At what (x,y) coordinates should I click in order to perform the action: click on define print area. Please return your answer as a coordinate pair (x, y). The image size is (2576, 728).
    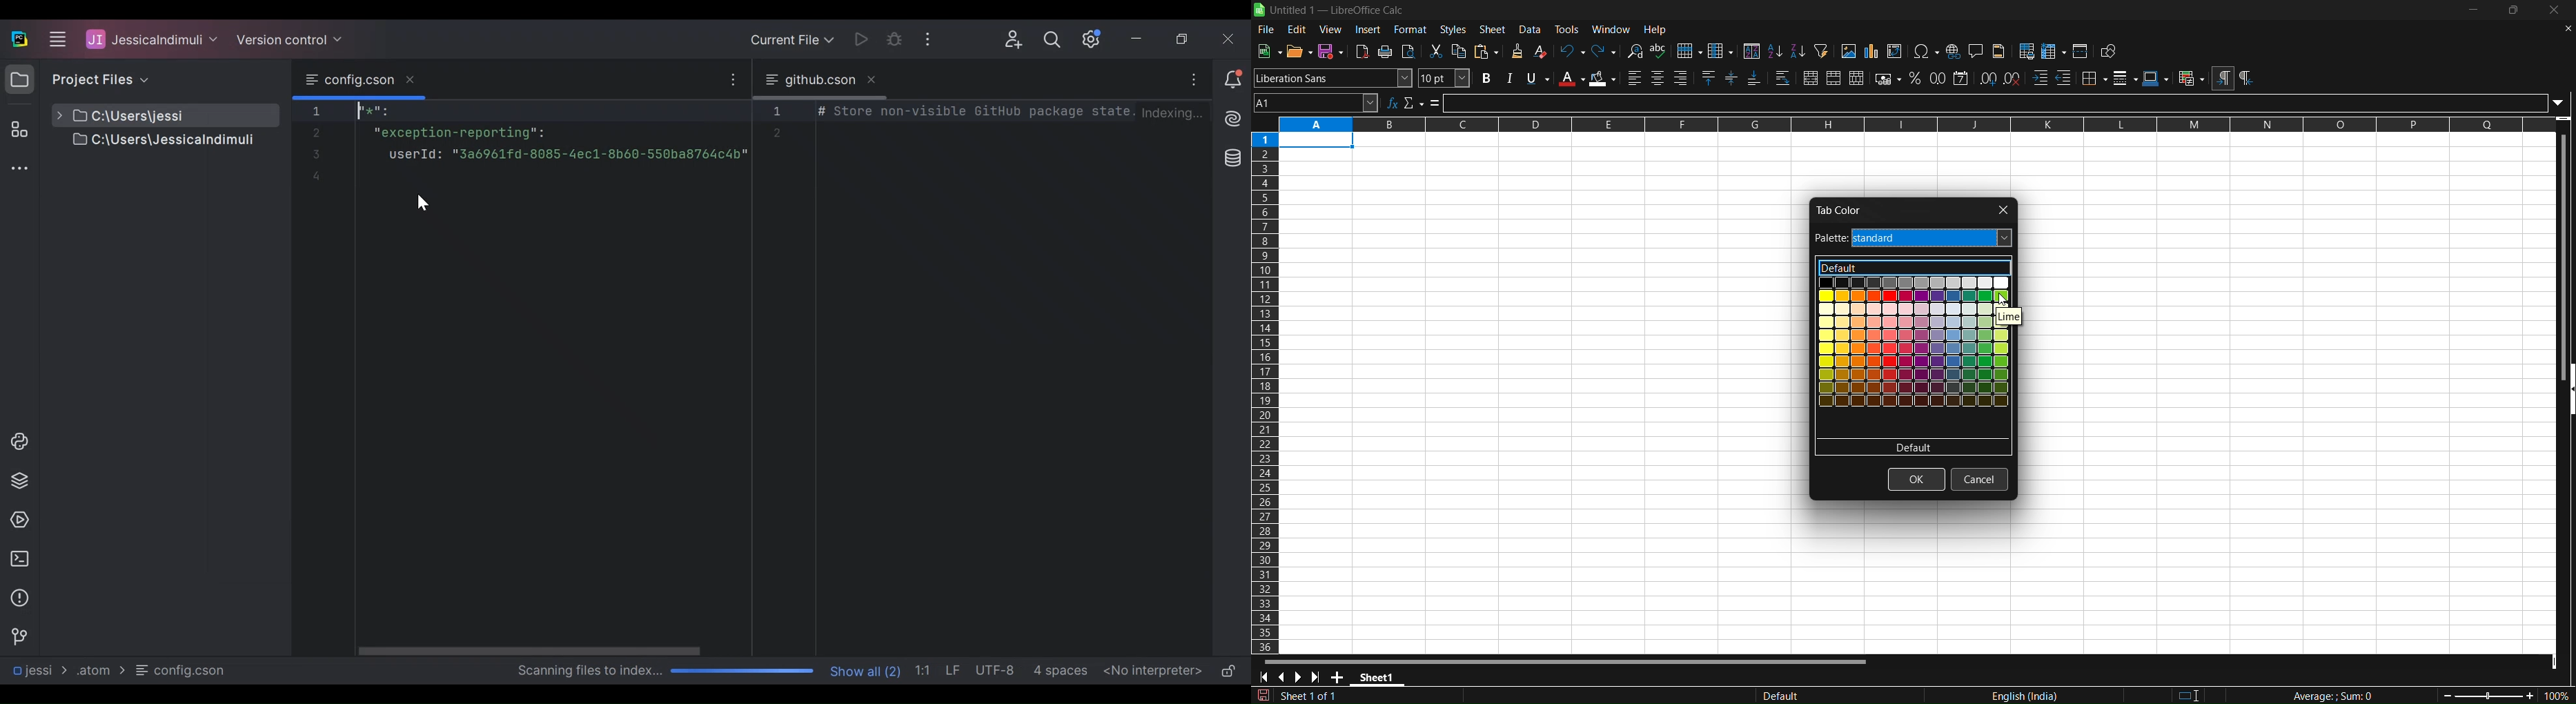
    Looking at the image, I should click on (2027, 51).